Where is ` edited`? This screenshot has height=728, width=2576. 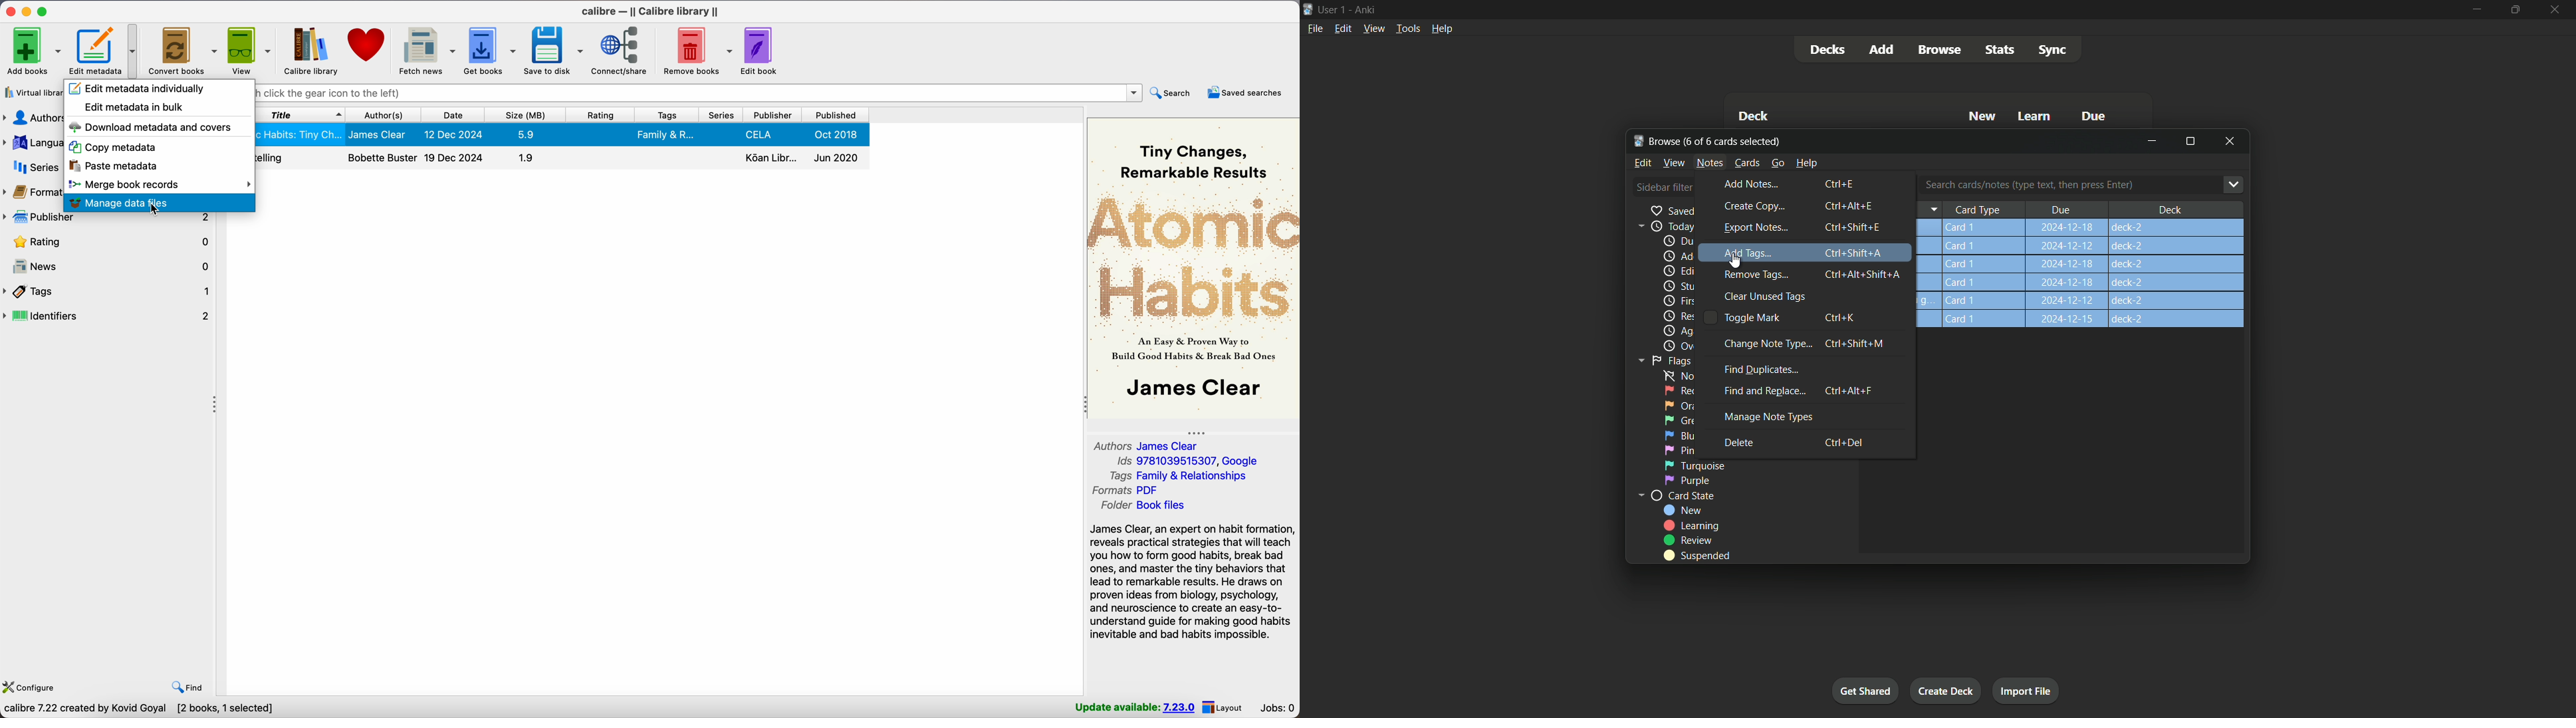
 edited is located at coordinates (1681, 270).